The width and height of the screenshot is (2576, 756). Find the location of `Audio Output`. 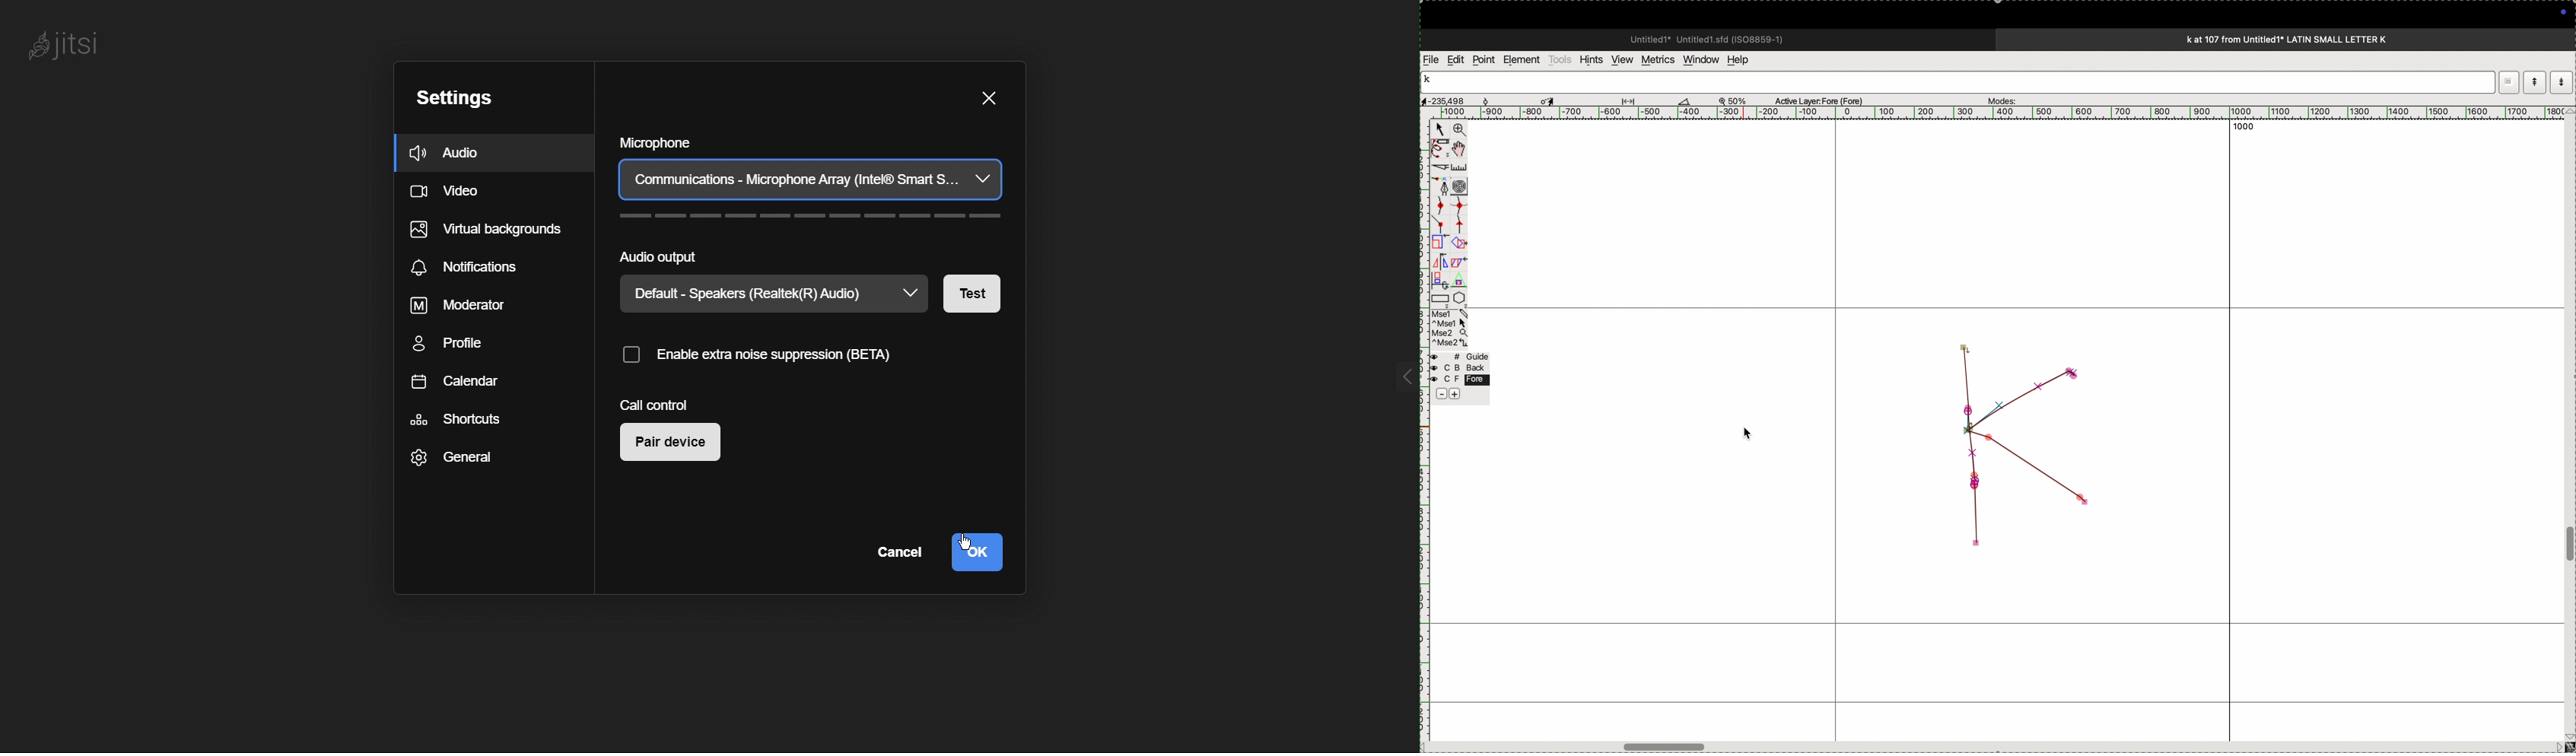

Audio Output is located at coordinates (809, 255).